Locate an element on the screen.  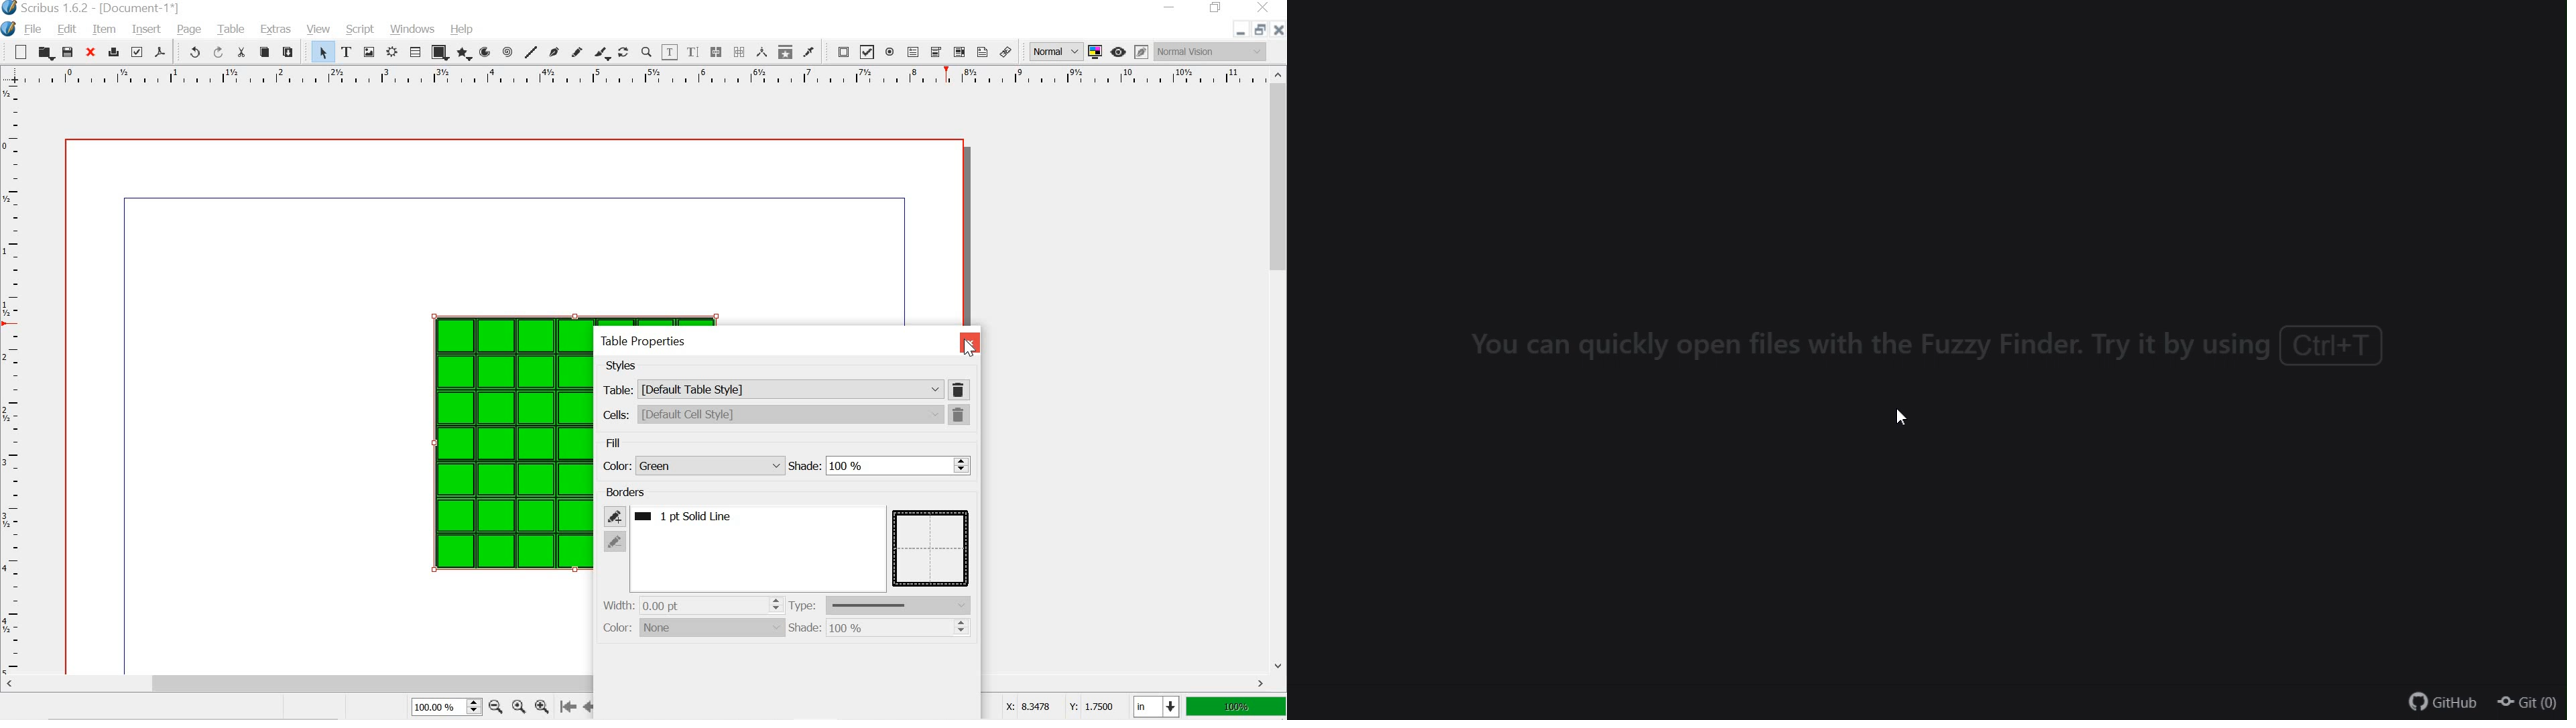
print is located at coordinates (114, 53).